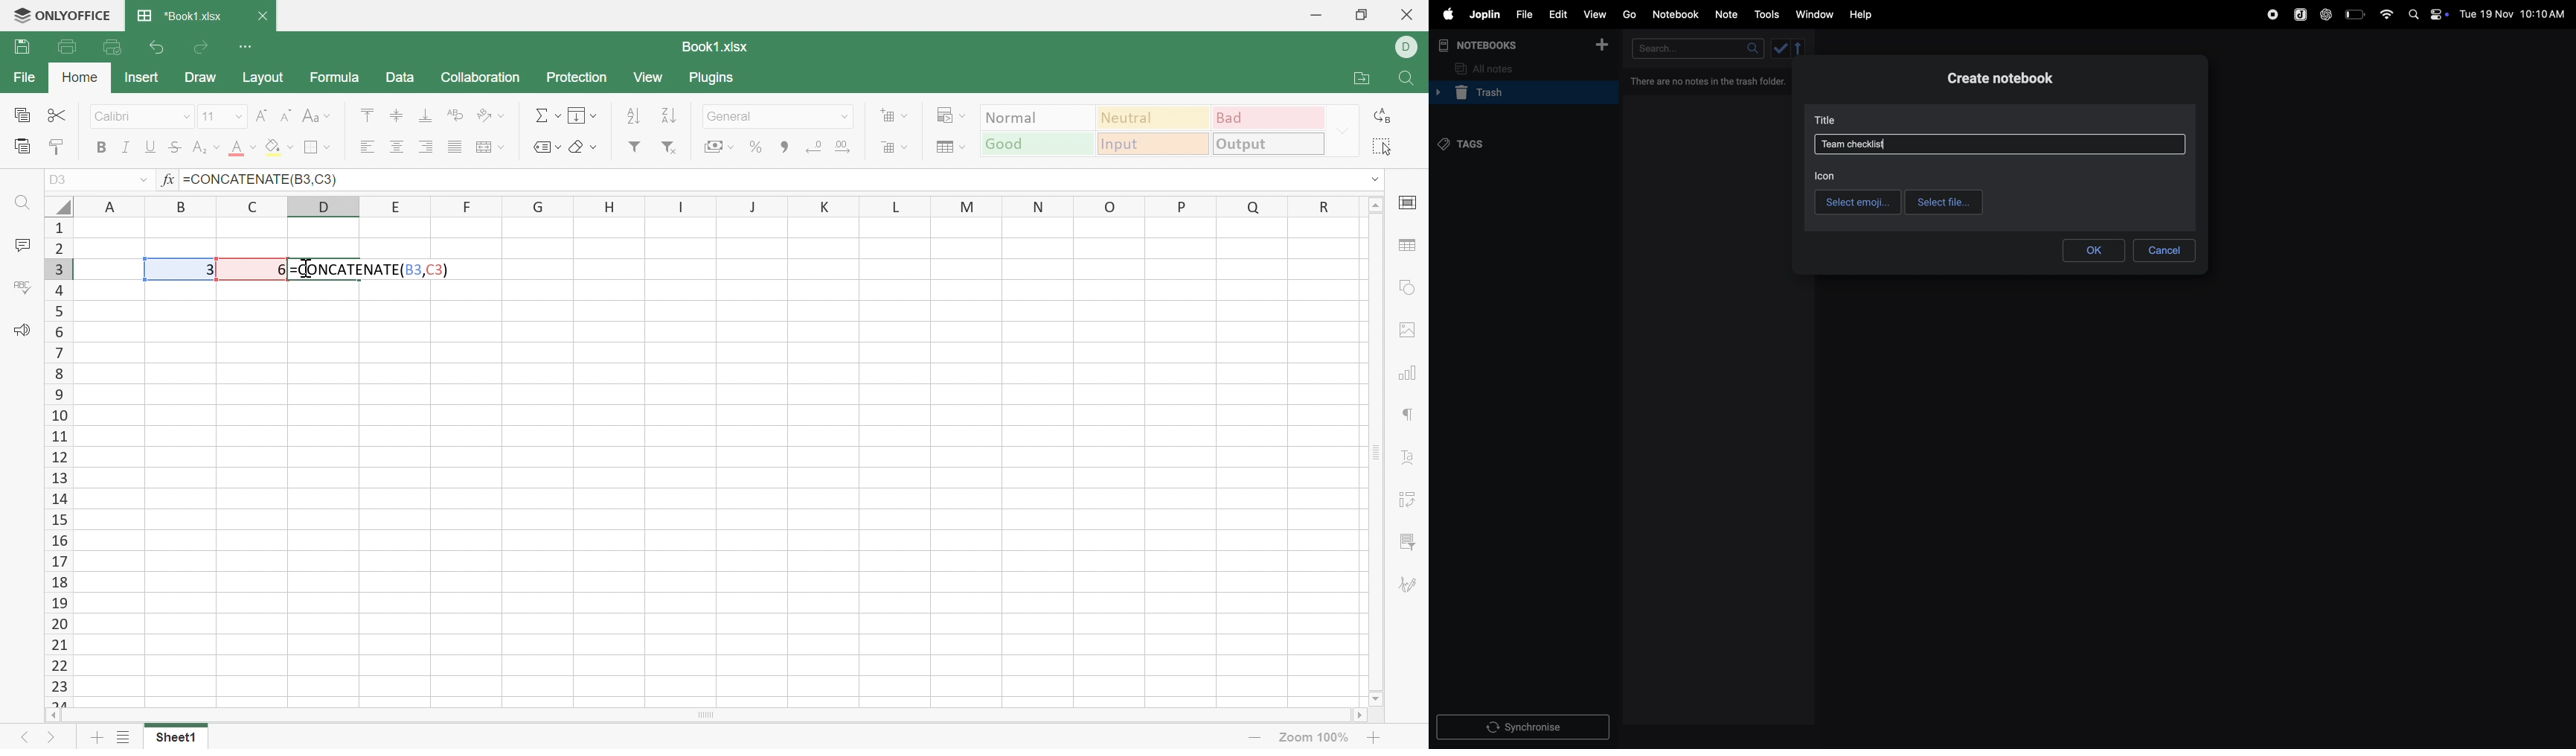  I want to click on tags, so click(1468, 145).